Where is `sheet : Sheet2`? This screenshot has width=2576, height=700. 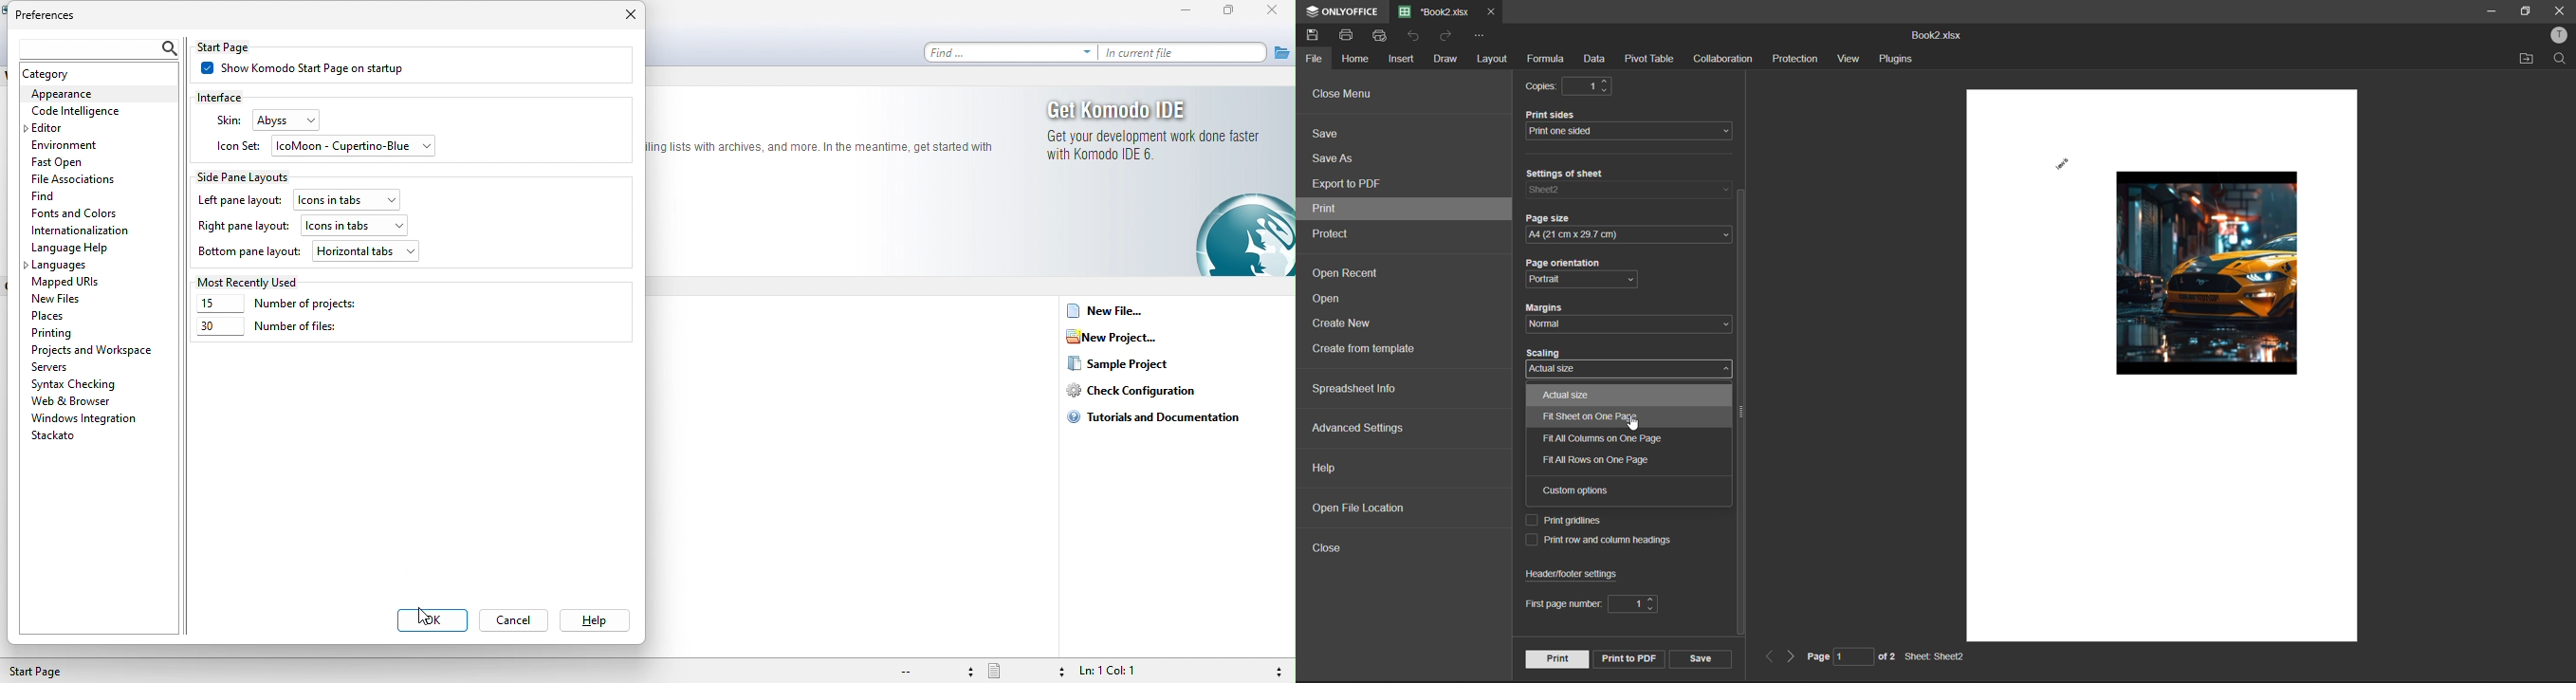 sheet : Sheet2 is located at coordinates (1938, 657).